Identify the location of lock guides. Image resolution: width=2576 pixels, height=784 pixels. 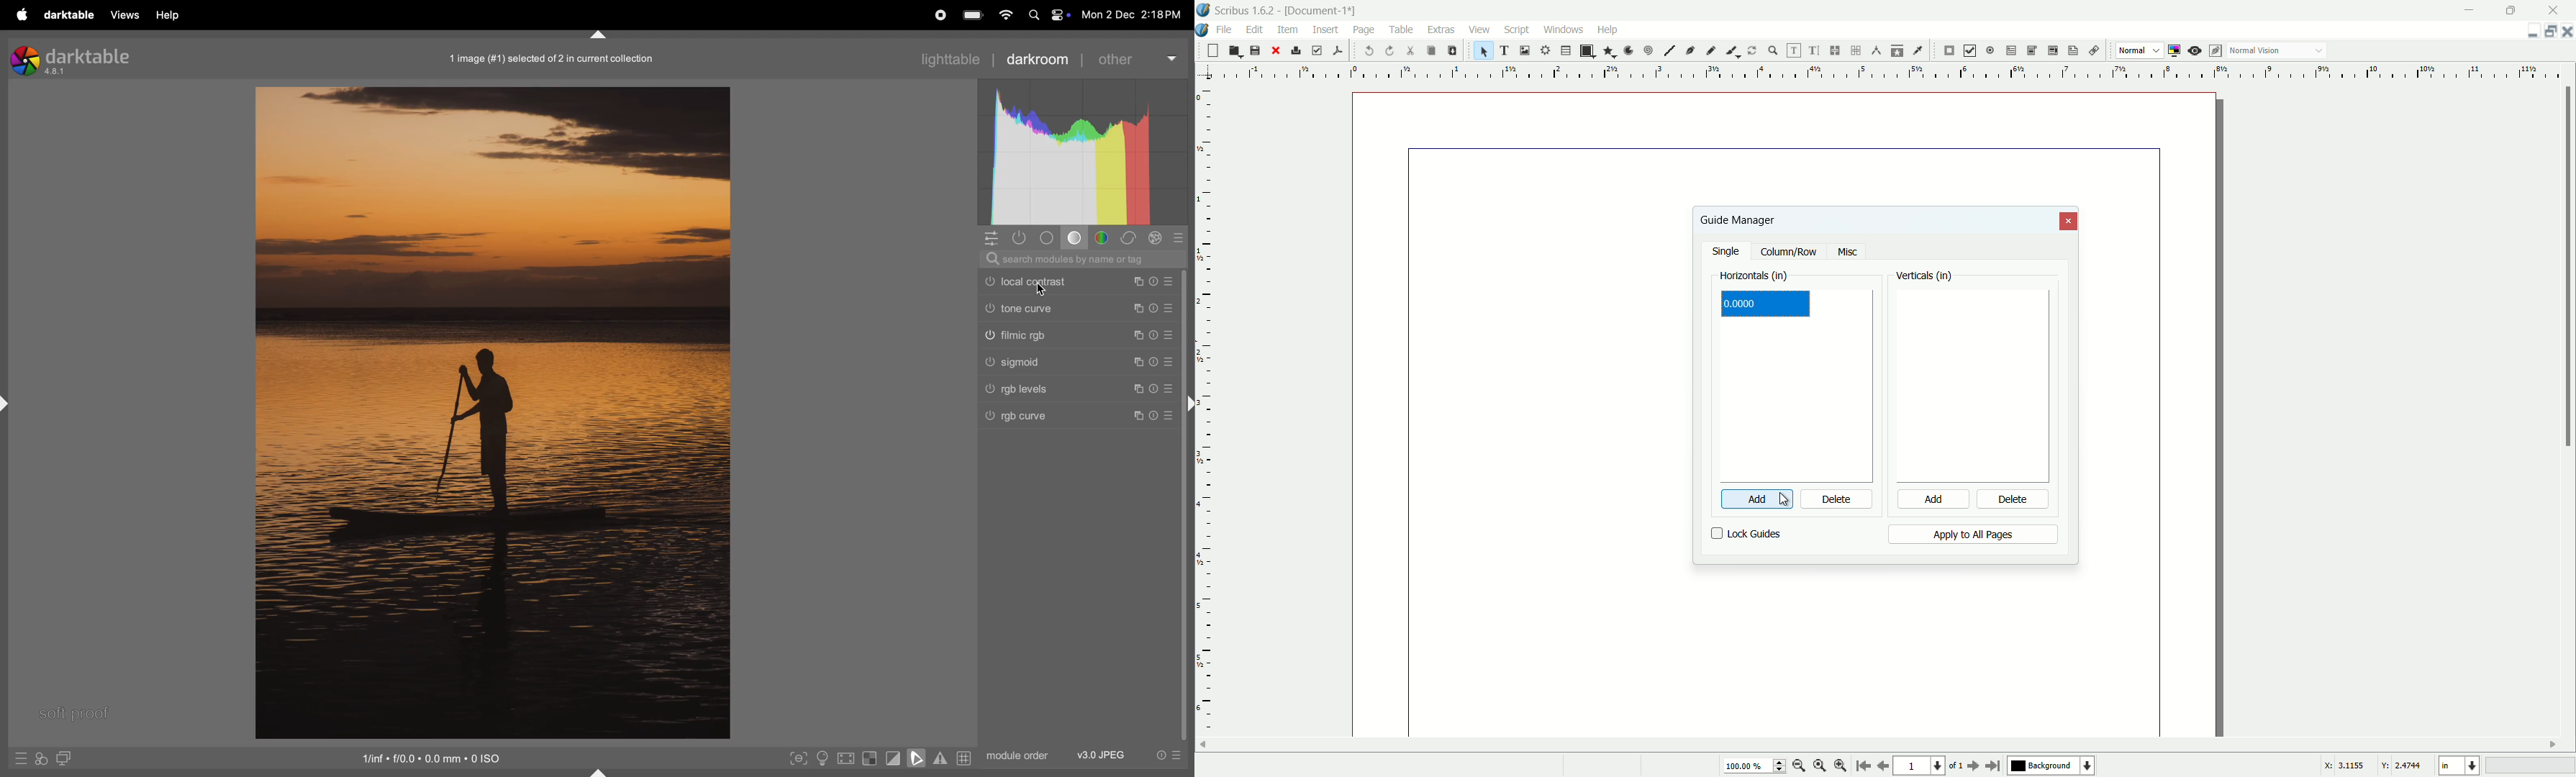
(1746, 534).